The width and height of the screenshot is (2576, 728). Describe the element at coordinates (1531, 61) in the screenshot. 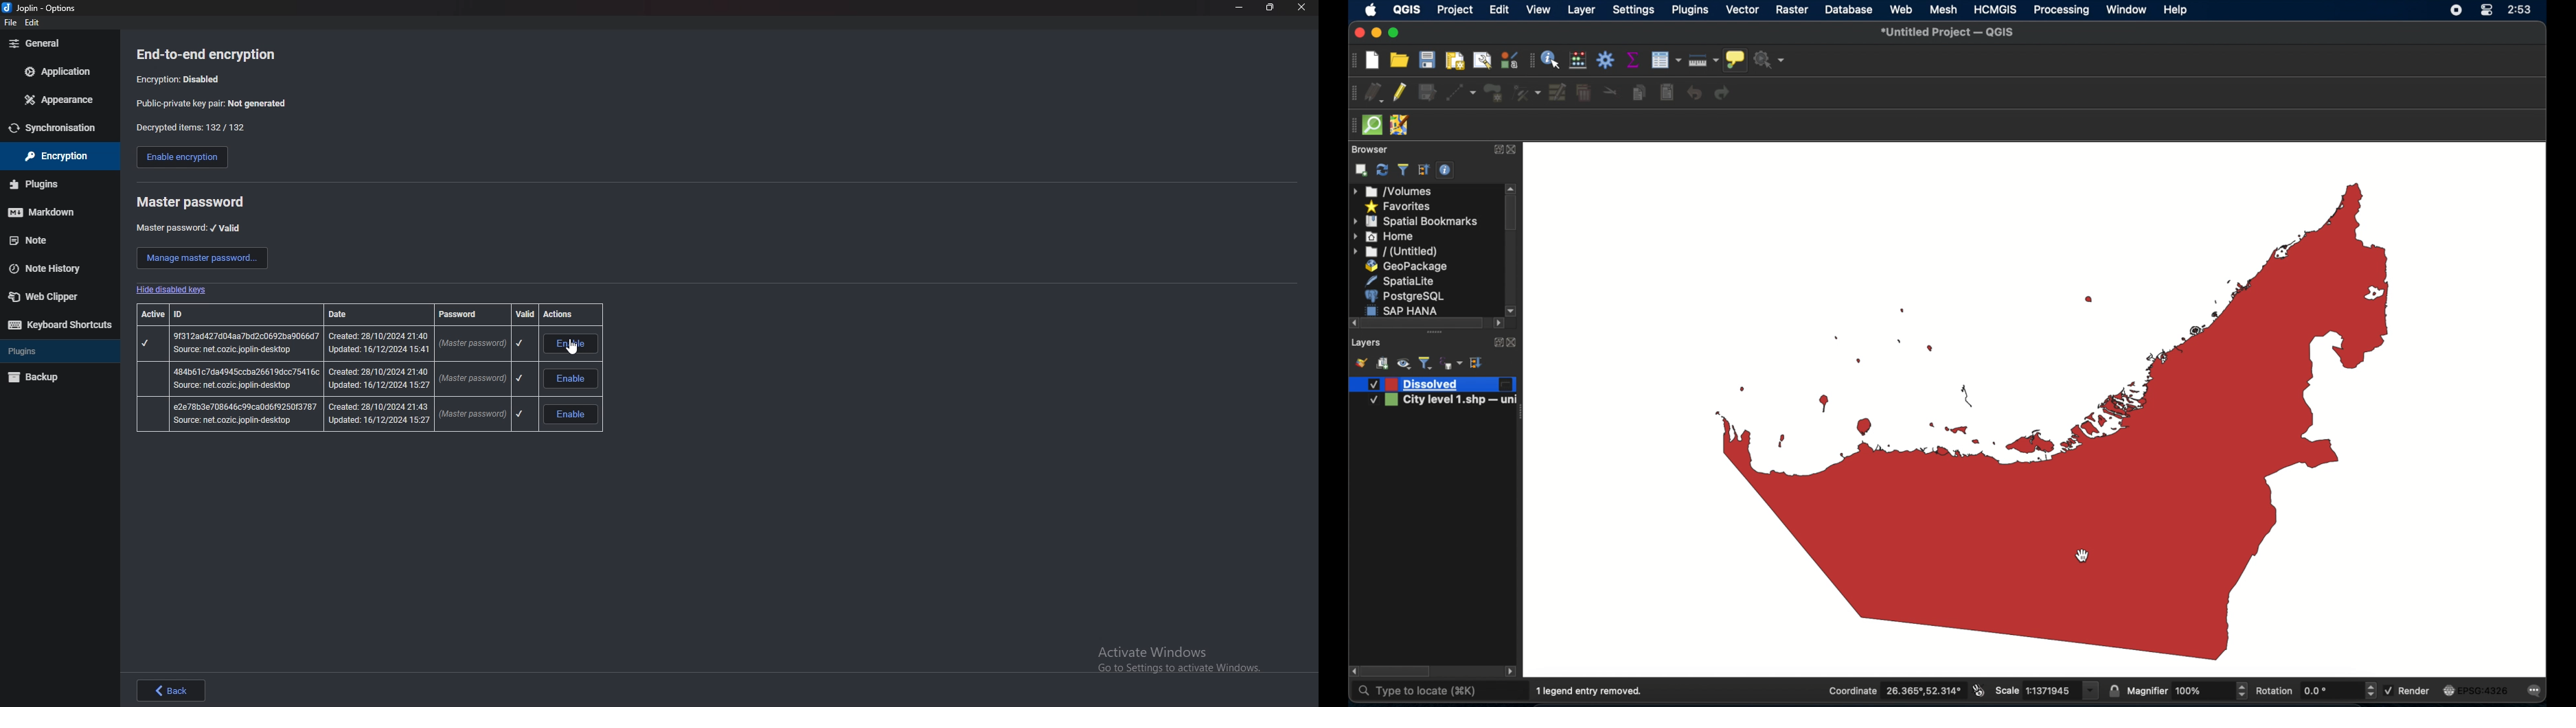

I see `attribute table` at that location.